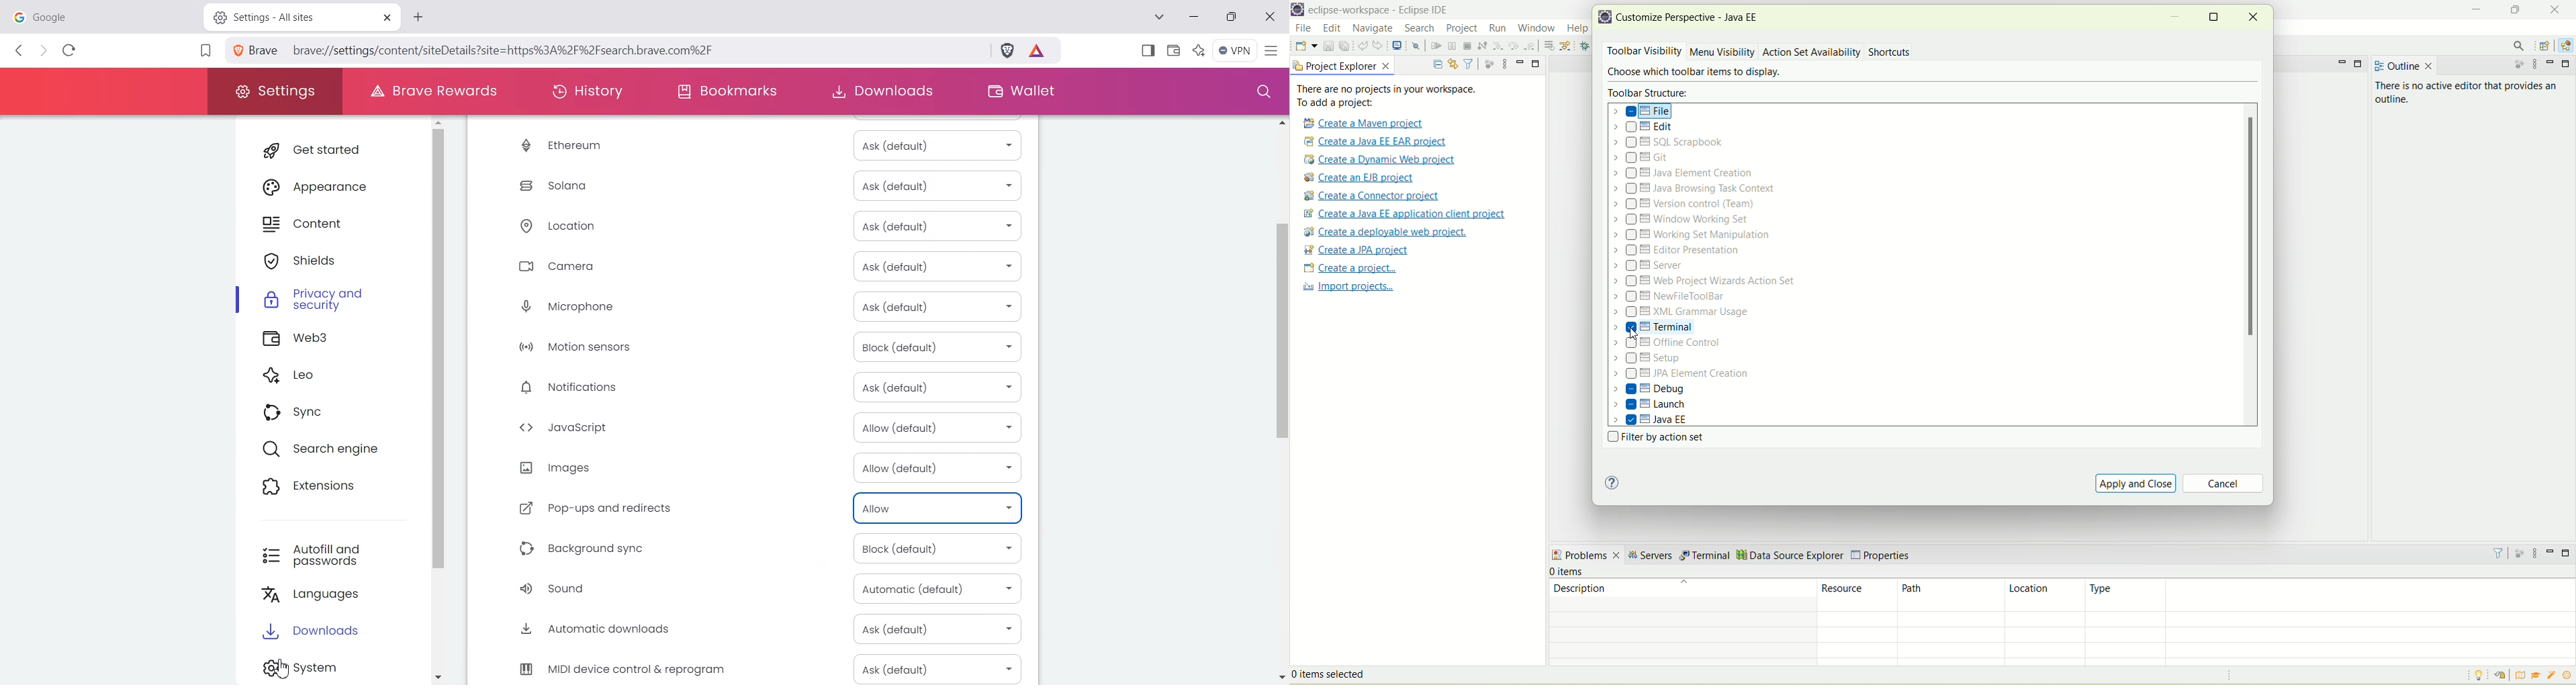 This screenshot has width=2576, height=700. What do you see at coordinates (2553, 64) in the screenshot?
I see `minimize` at bounding box center [2553, 64].